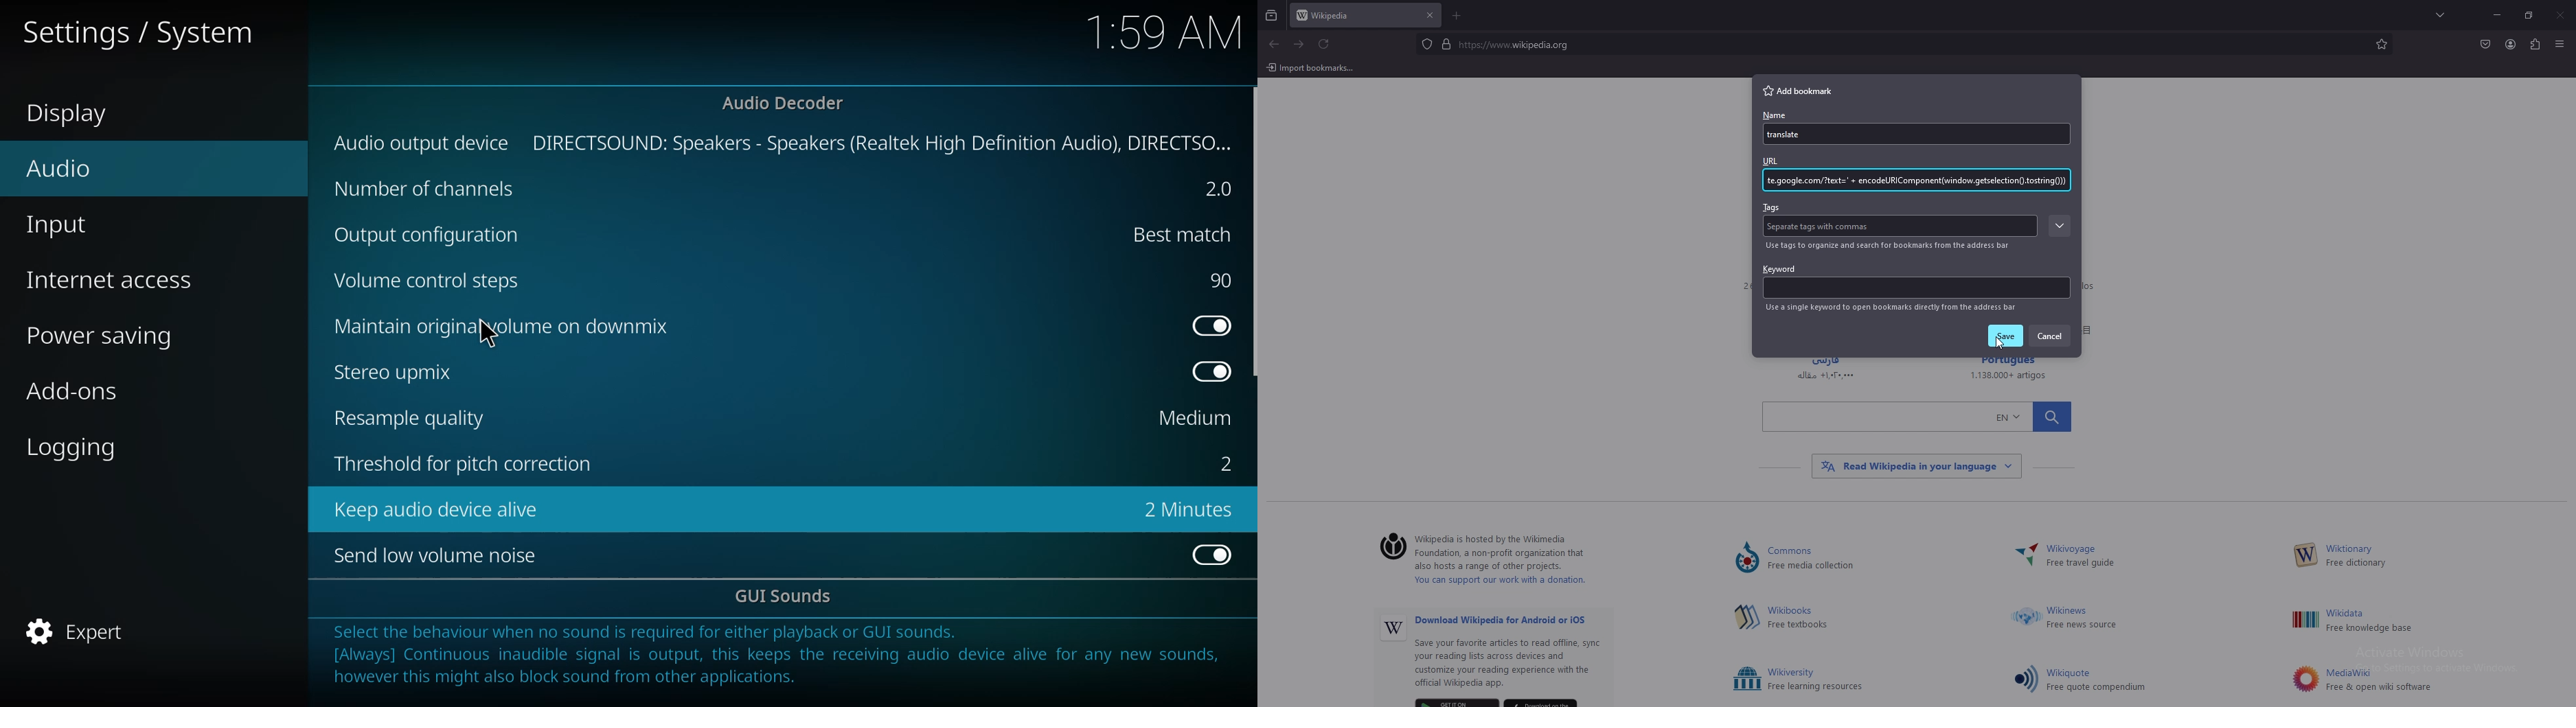 This screenshot has height=728, width=2576. What do you see at coordinates (2356, 557) in the screenshot?
I see `W—
Free dictionary` at bounding box center [2356, 557].